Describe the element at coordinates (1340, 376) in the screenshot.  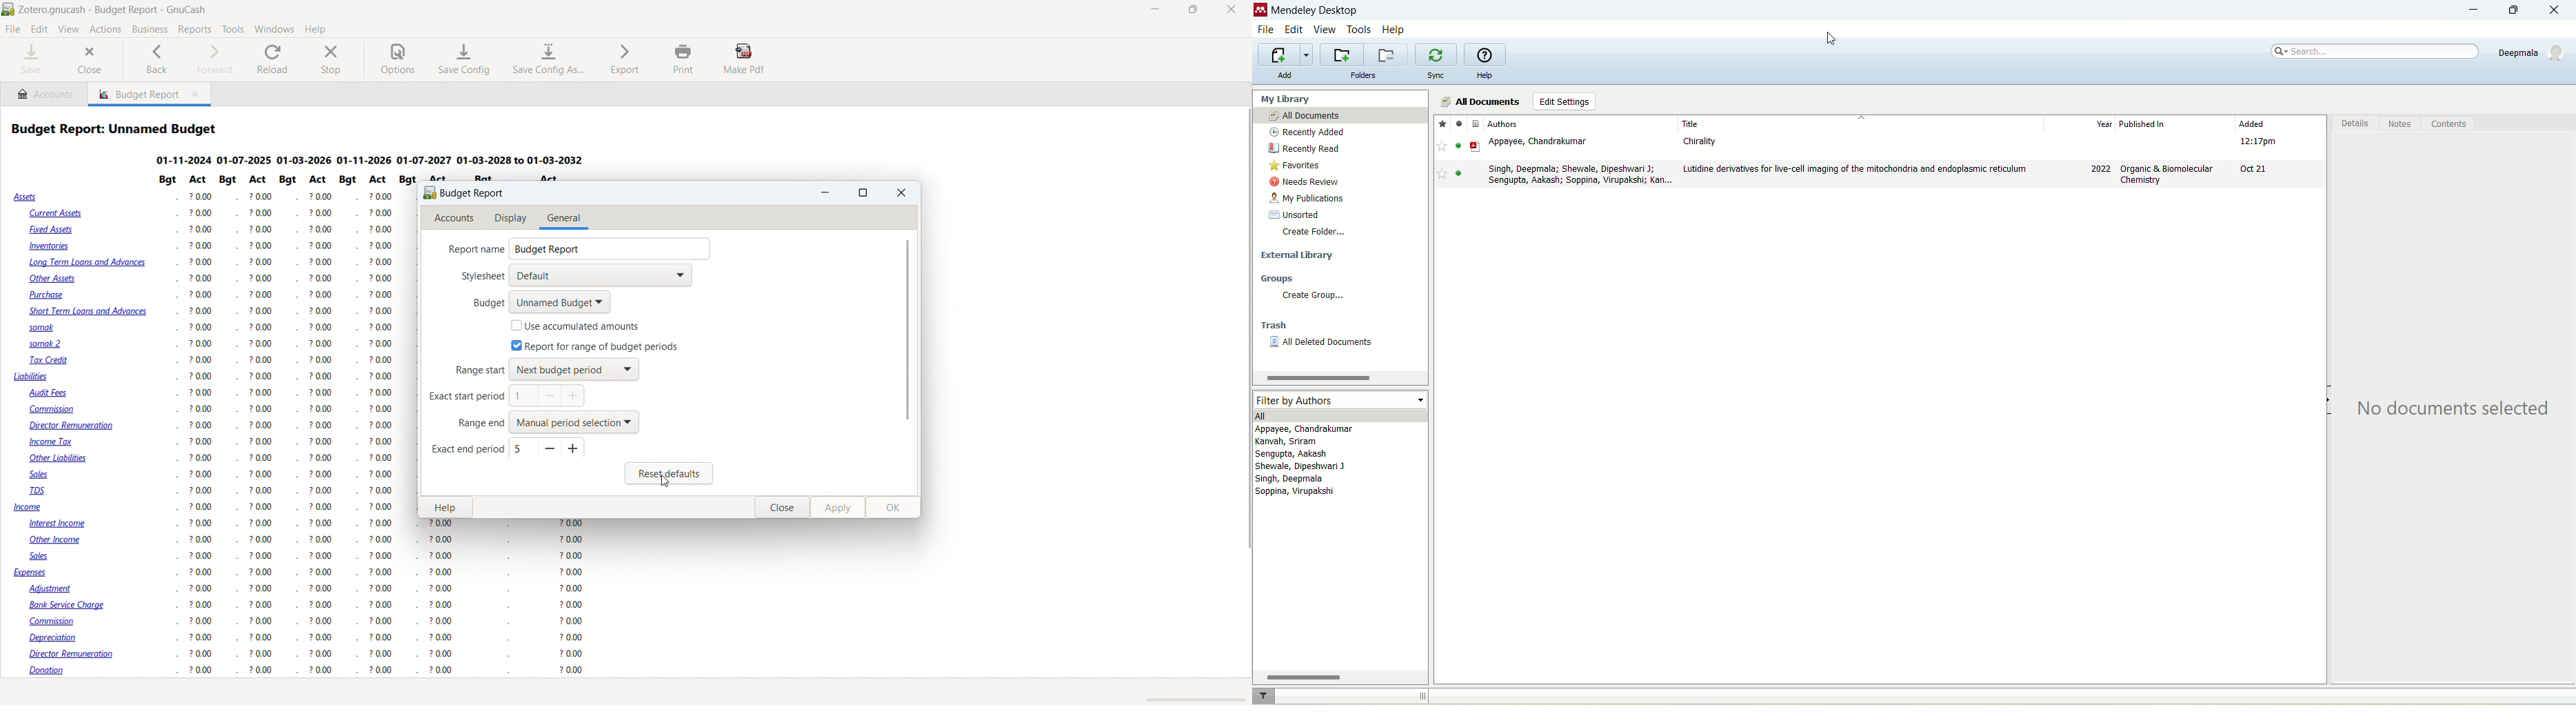
I see `horizontal scroll bar` at that location.